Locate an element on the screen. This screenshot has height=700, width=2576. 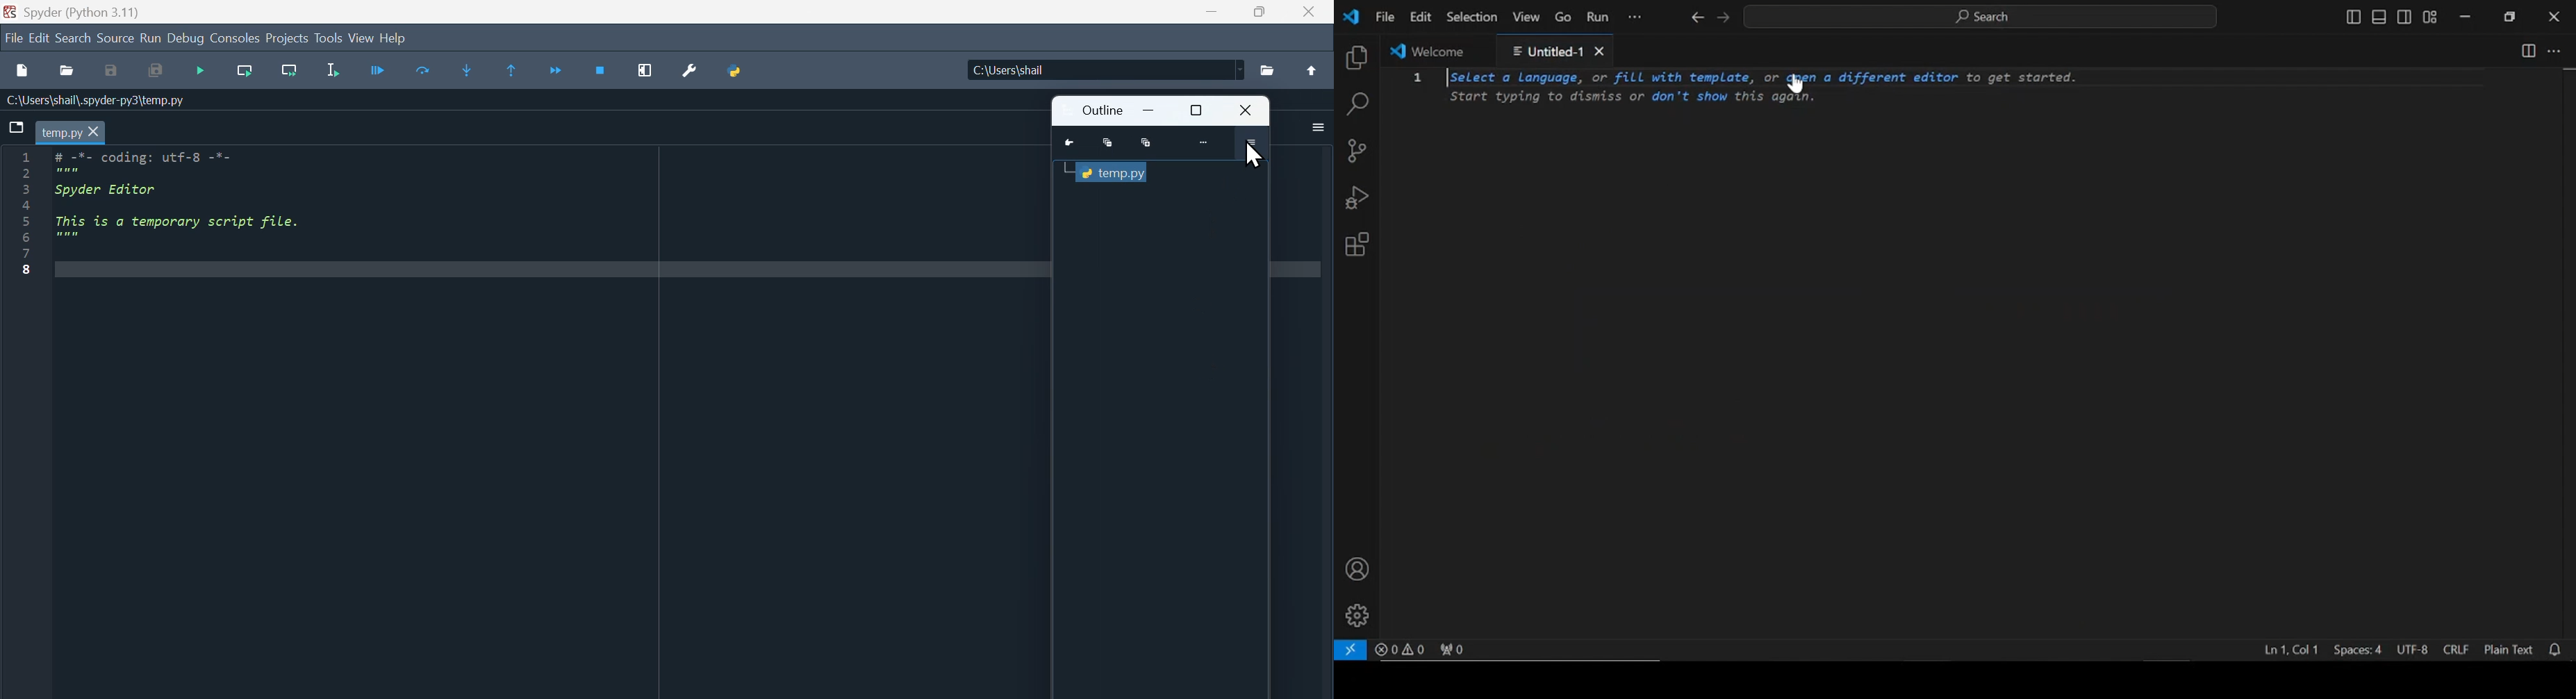
Save all is located at coordinates (155, 70).